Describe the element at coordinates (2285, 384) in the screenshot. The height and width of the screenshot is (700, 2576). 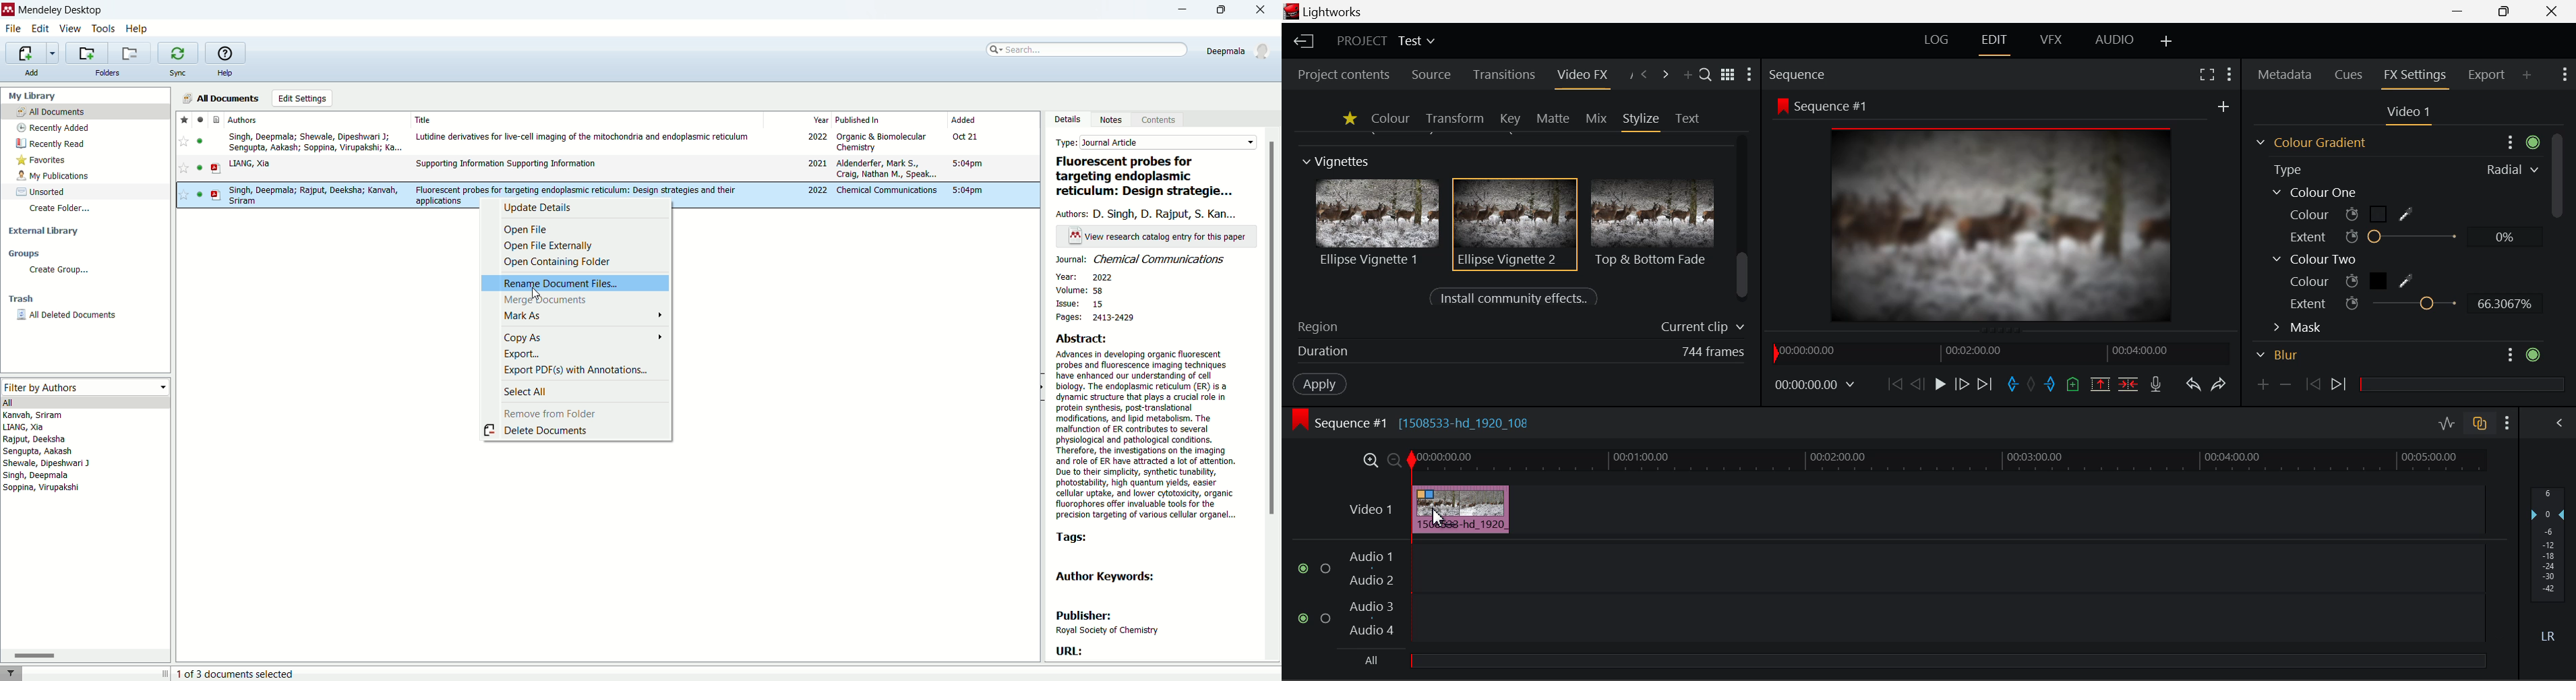
I see `Remove keyframe` at that location.